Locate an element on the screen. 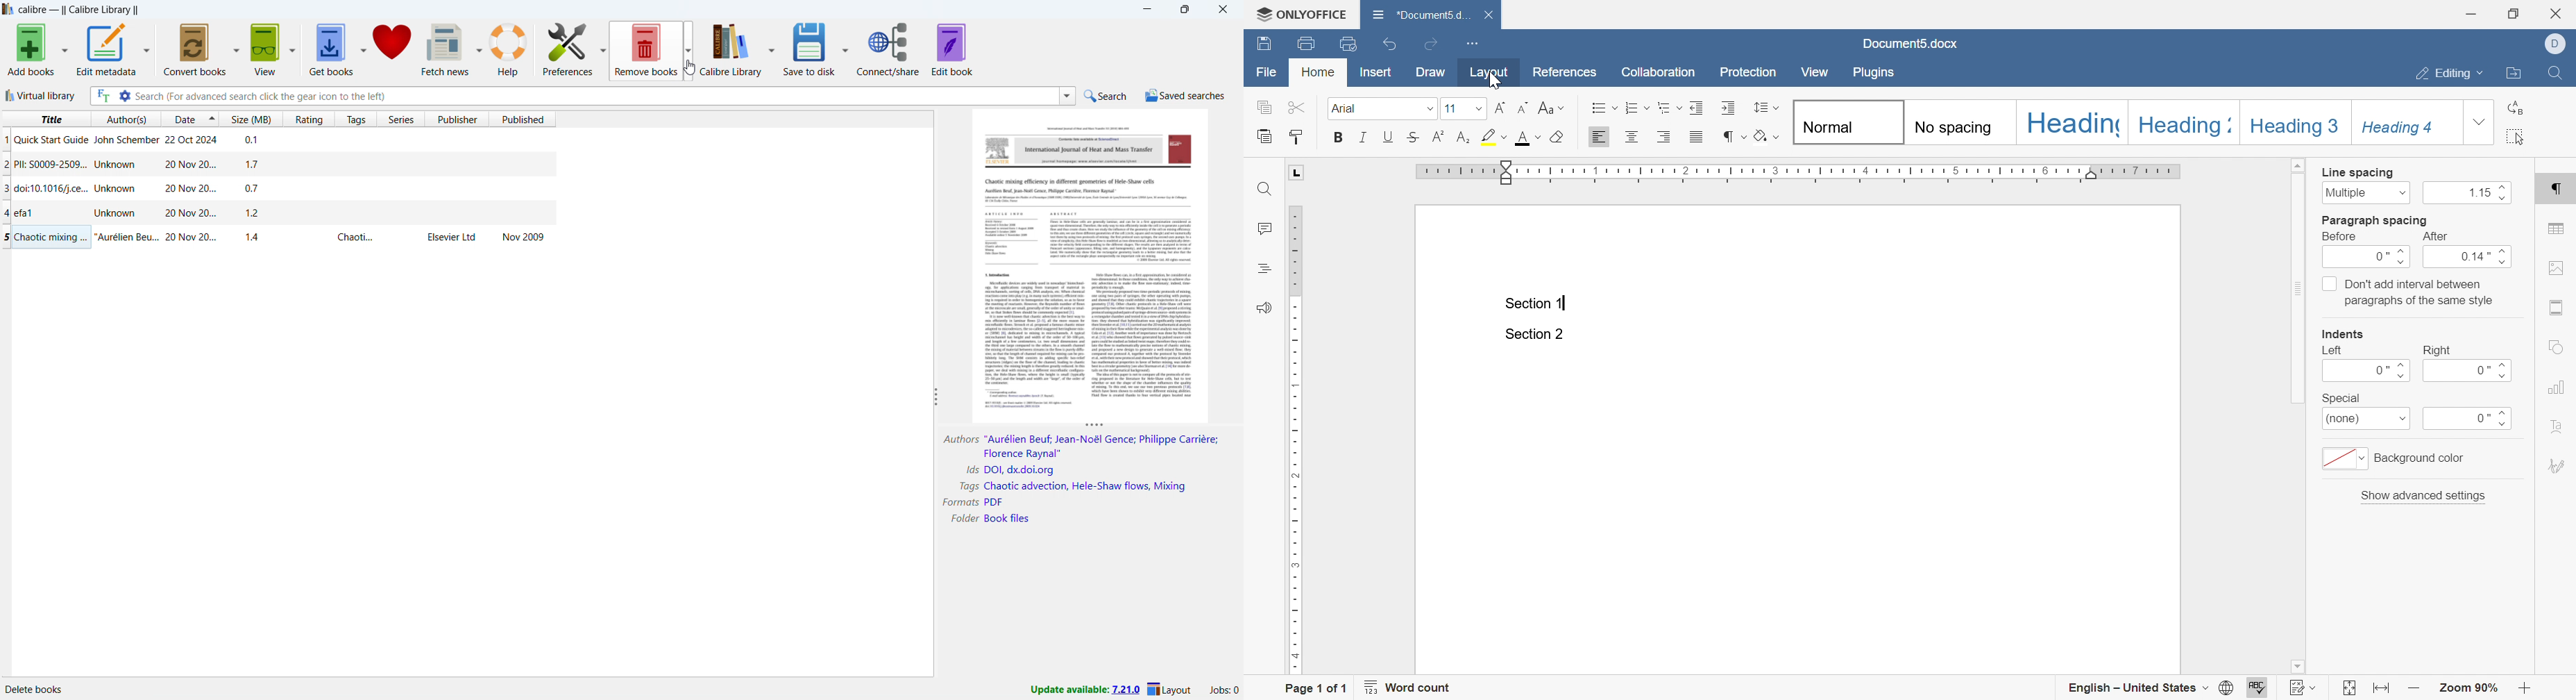  justified is located at coordinates (1696, 137).